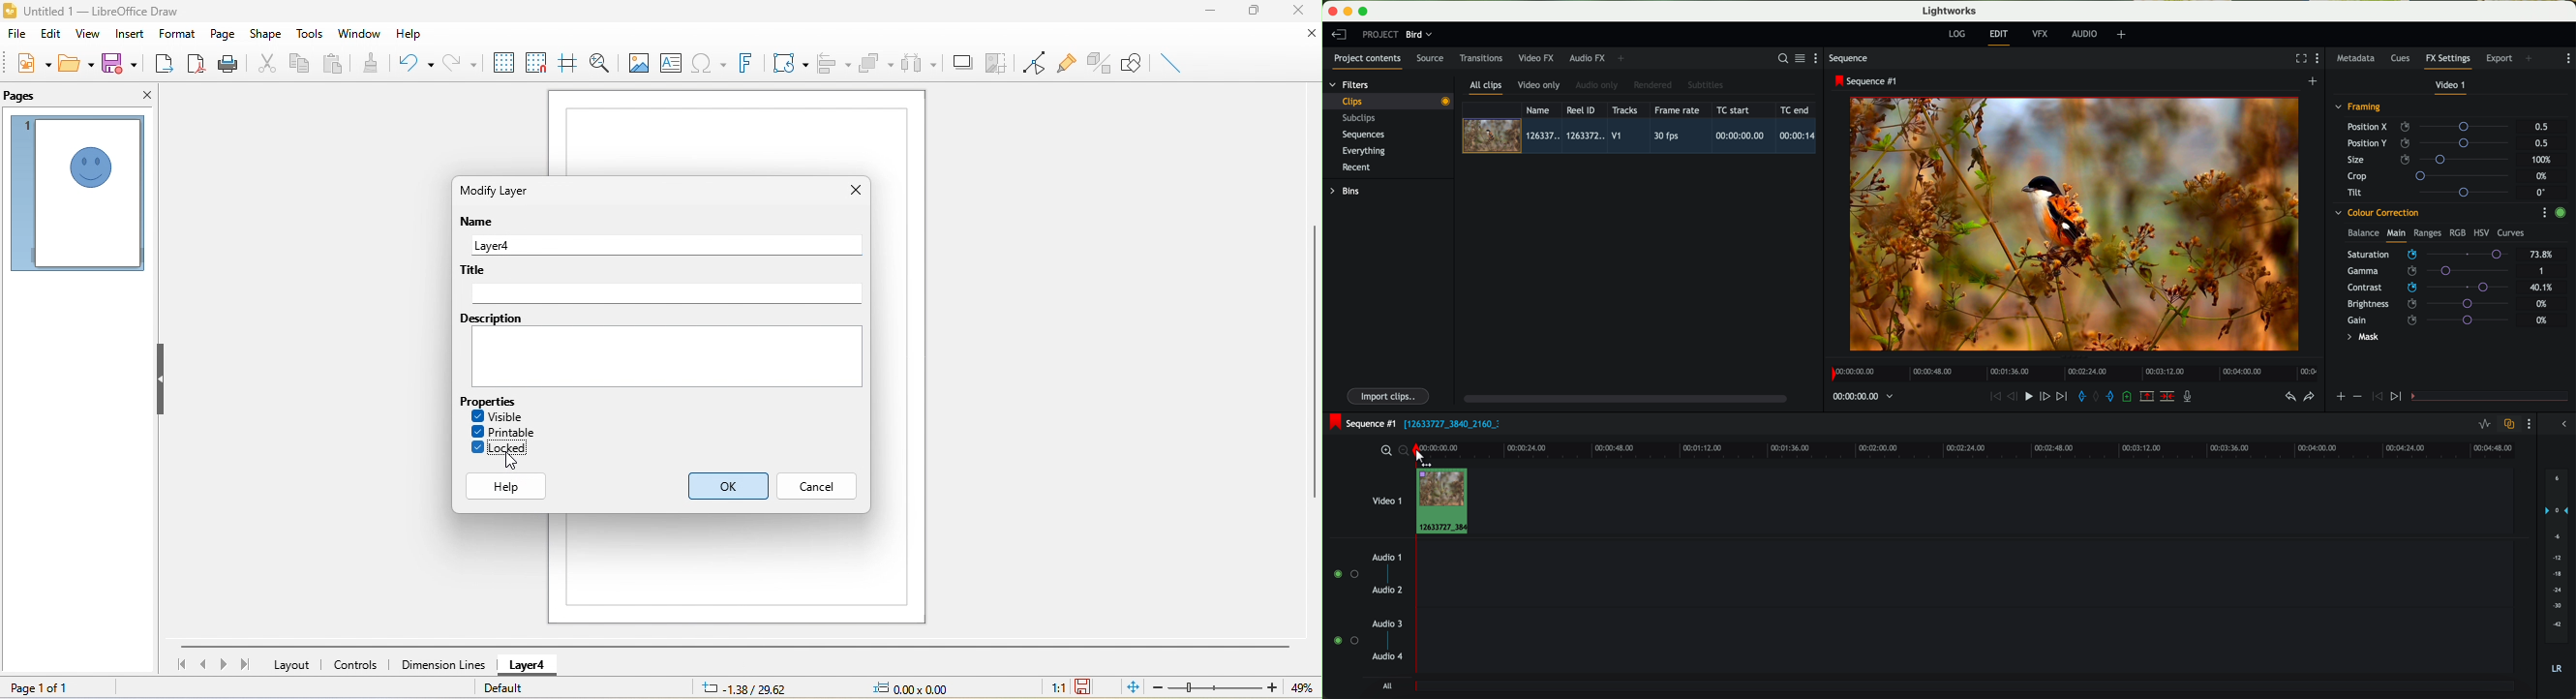 The height and width of the screenshot is (700, 2576). Describe the element at coordinates (2341, 398) in the screenshot. I see `icon` at that location.